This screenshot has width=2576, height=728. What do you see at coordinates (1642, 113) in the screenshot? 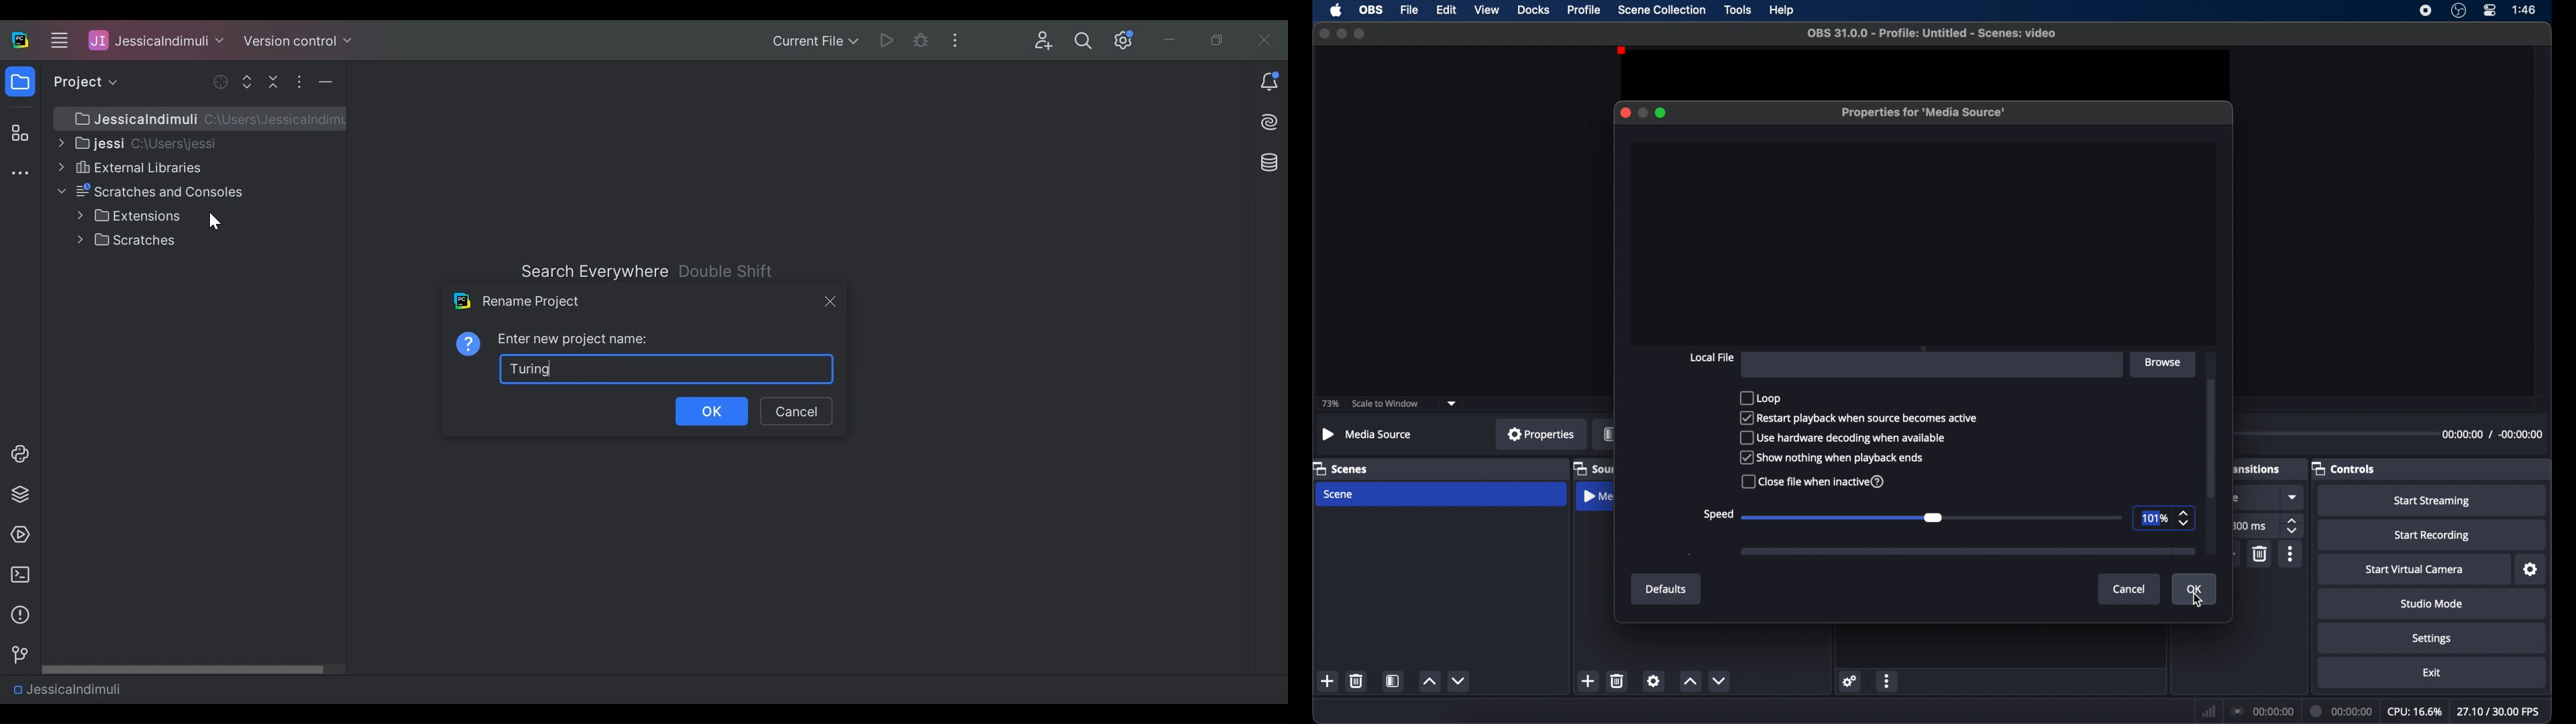
I see `minimize` at bounding box center [1642, 113].